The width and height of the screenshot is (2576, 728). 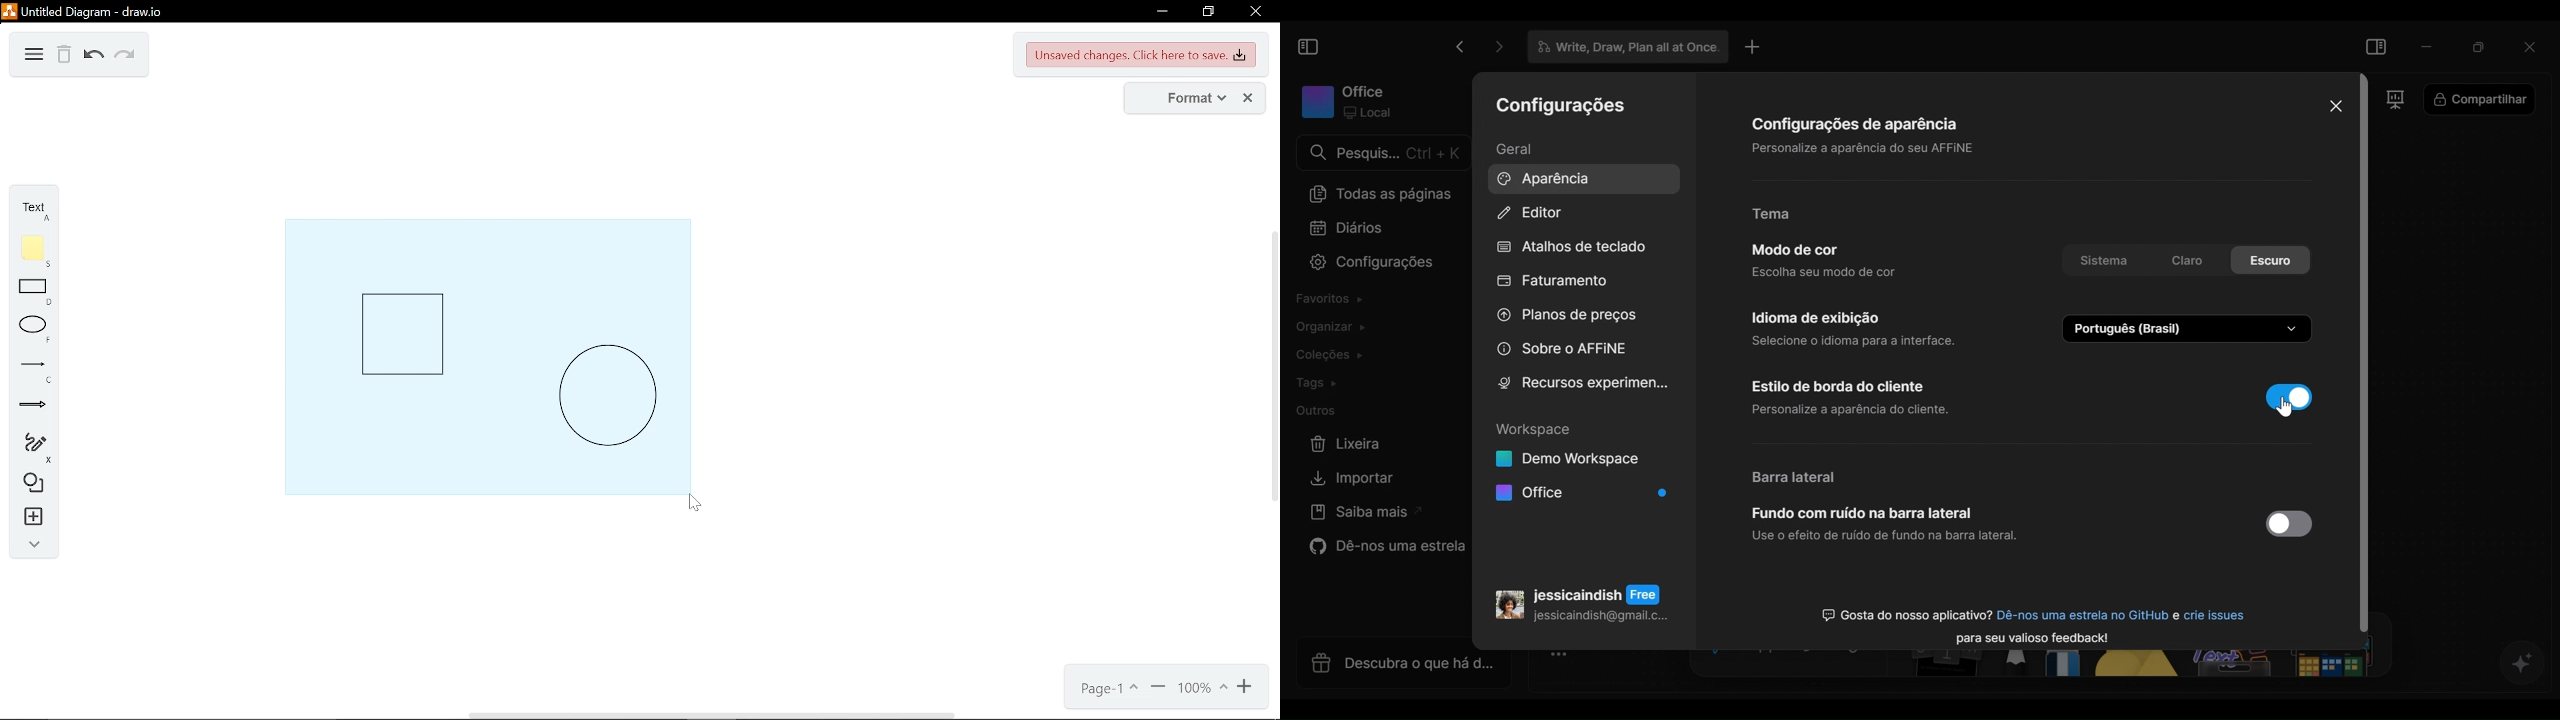 What do you see at coordinates (1104, 691) in the screenshot?
I see `current page` at bounding box center [1104, 691].